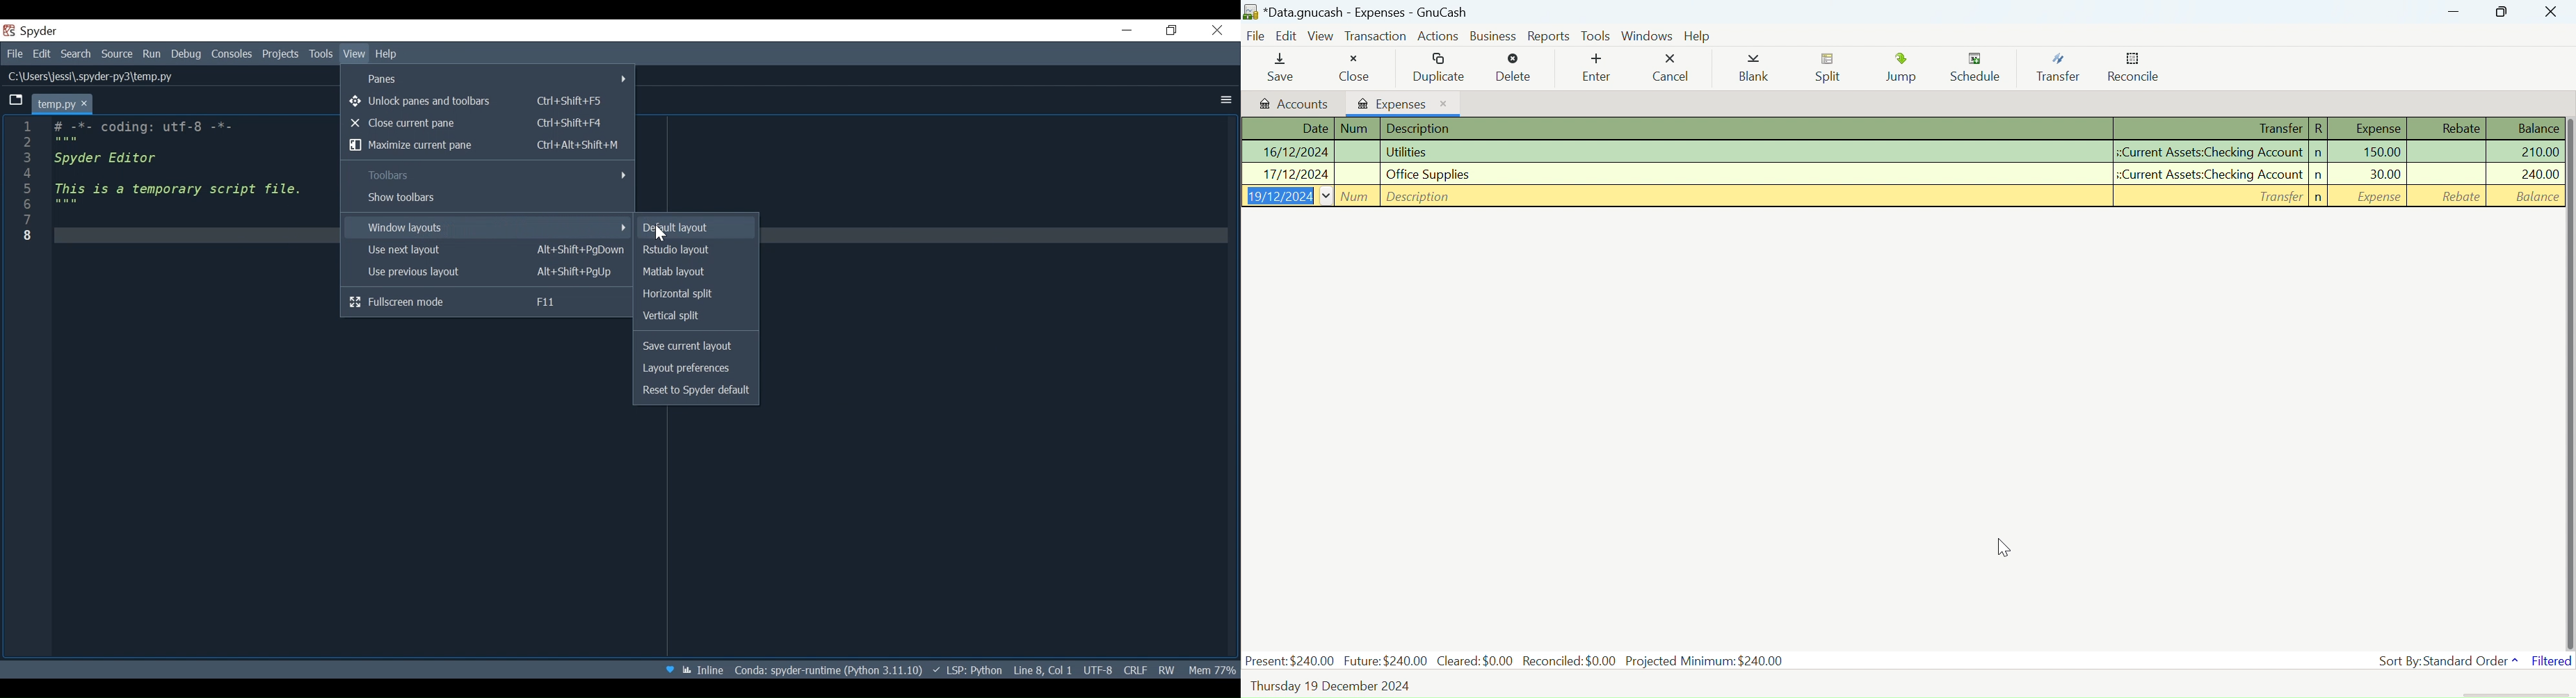 The width and height of the screenshot is (2576, 700). Describe the element at coordinates (487, 273) in the screenshot. I see `Use previous layout` at that location.